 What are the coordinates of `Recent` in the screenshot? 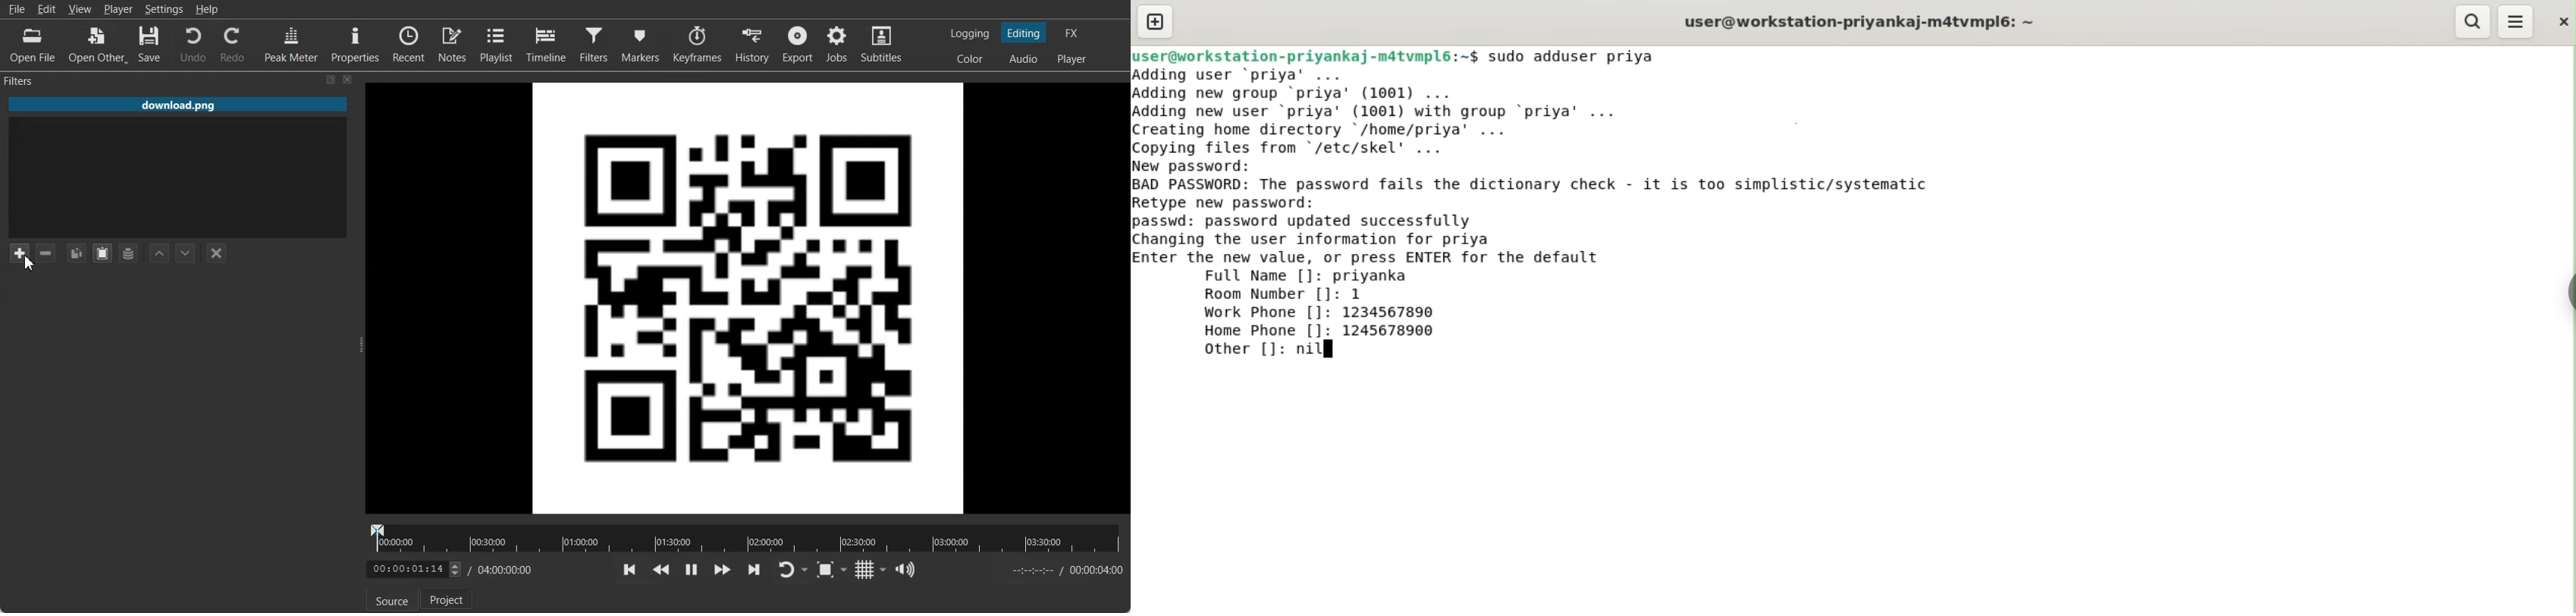 It's located at (409, 43).